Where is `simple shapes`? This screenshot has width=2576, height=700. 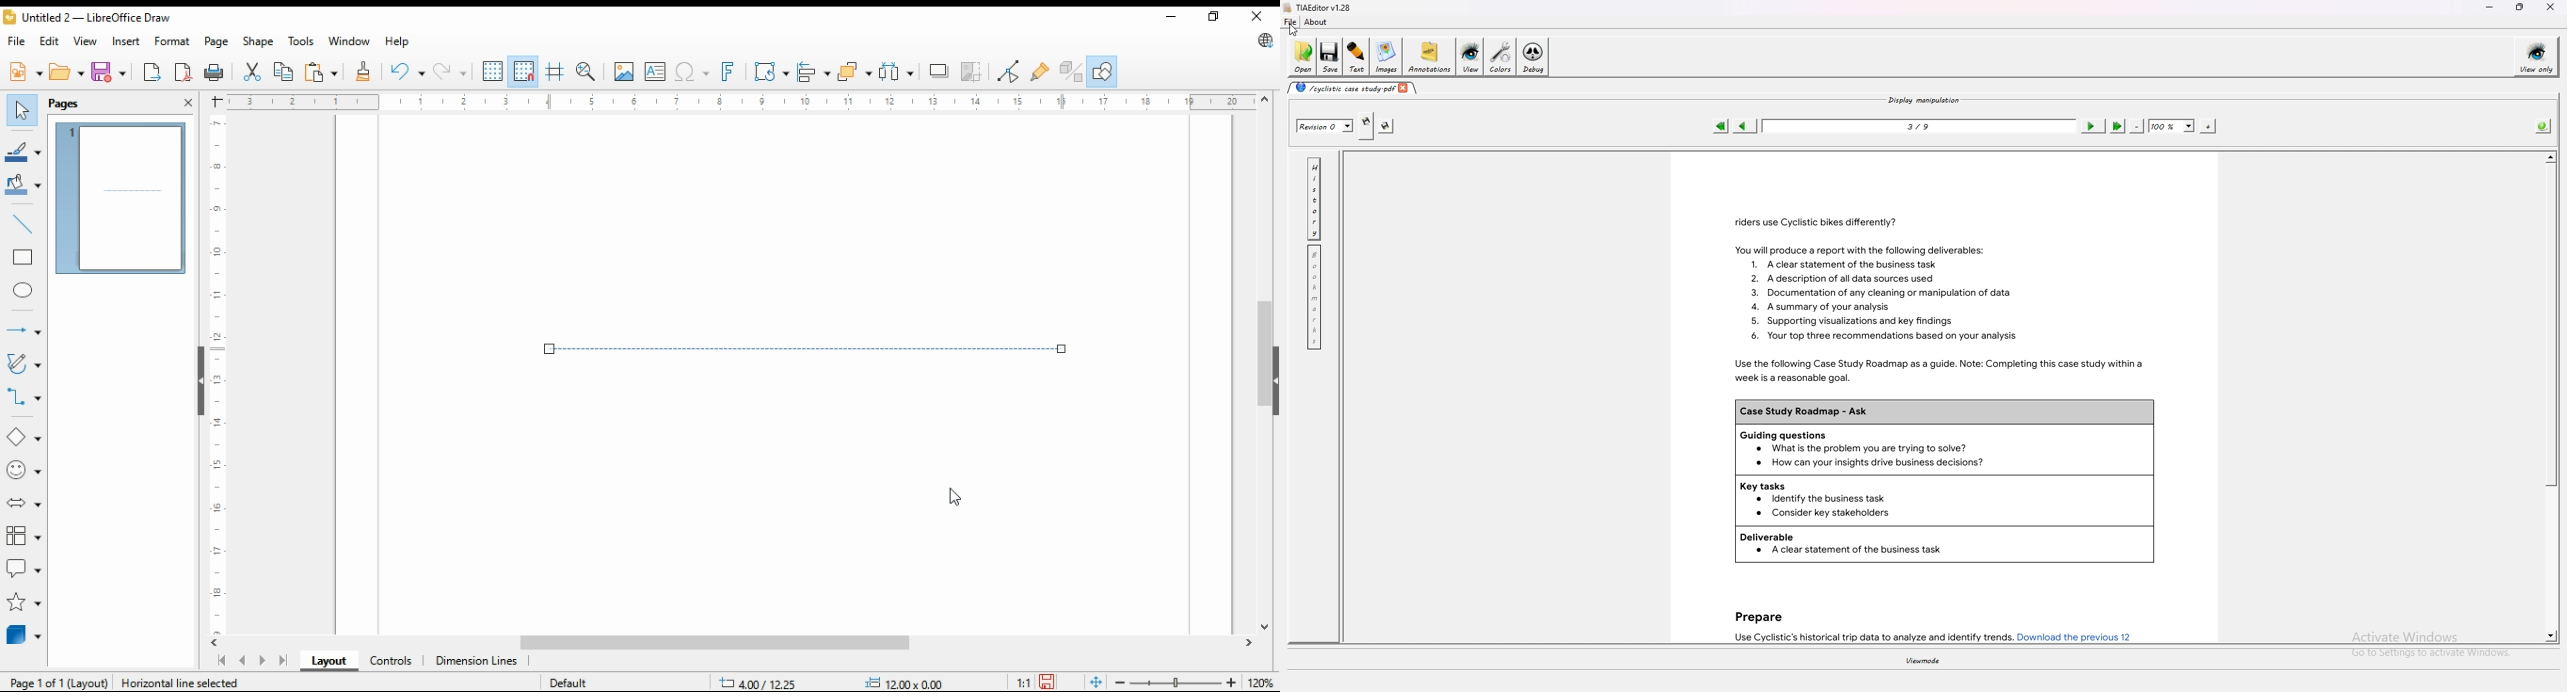
simple shapes is located at coordinates (25, 436).